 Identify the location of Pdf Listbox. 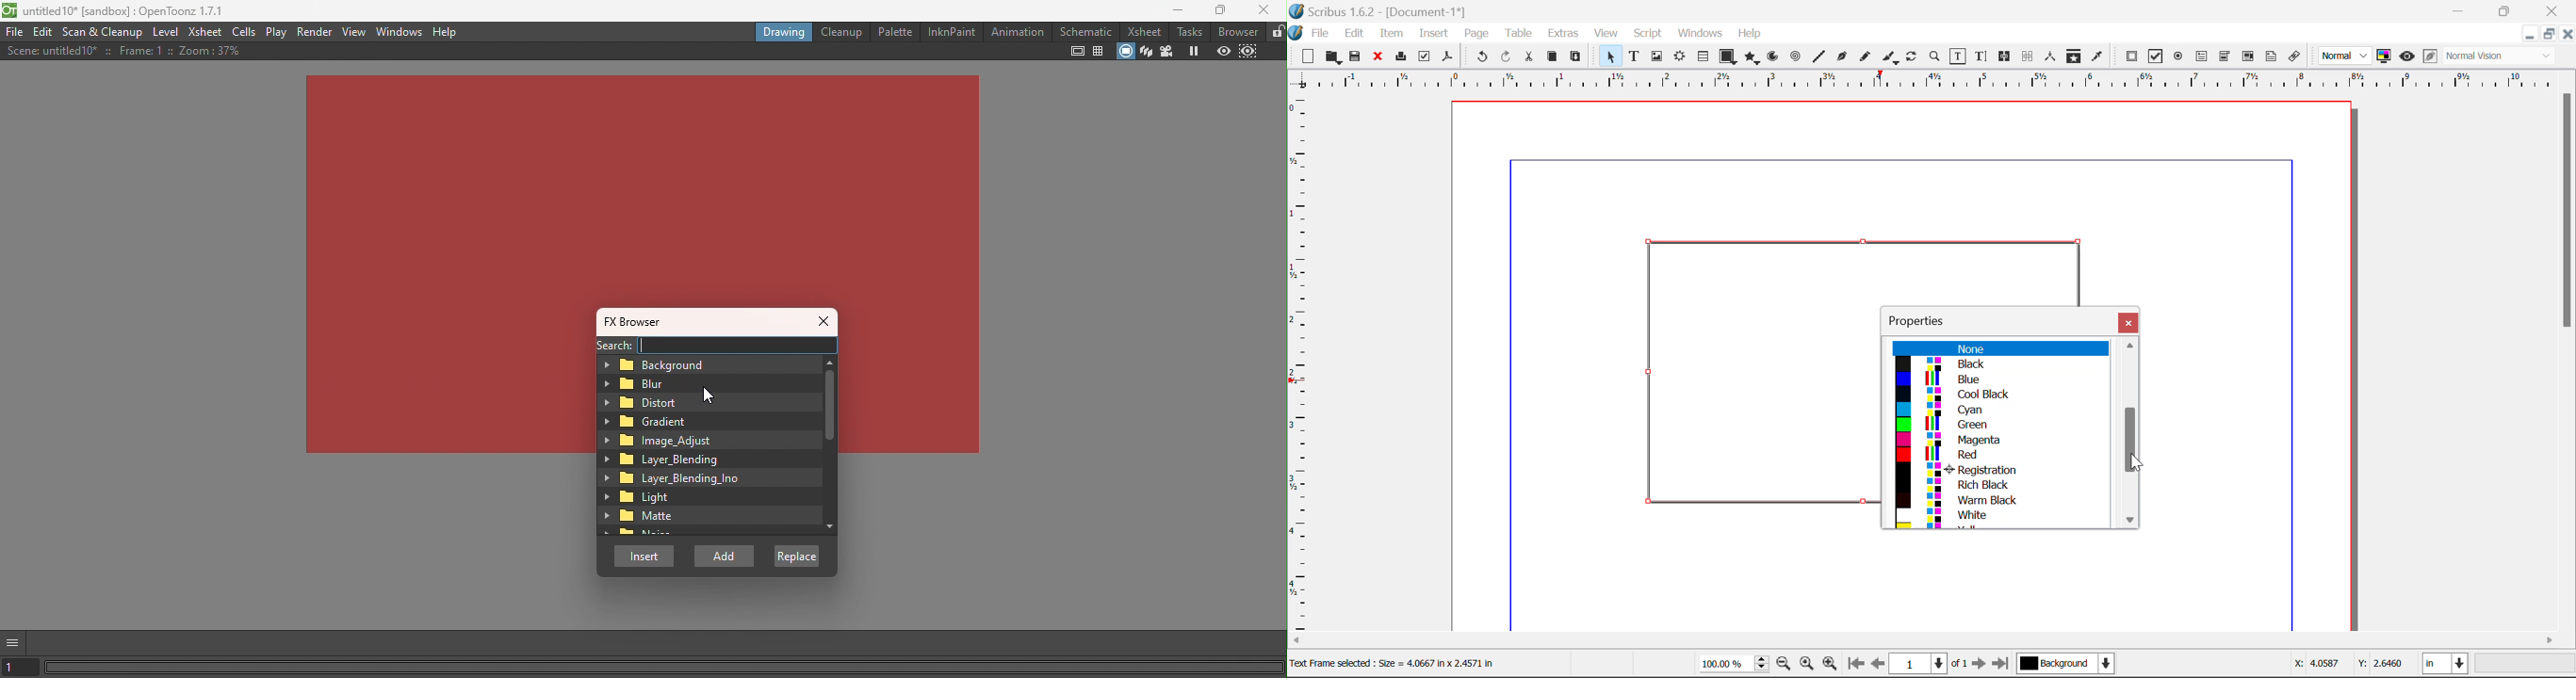
(2247, 56).